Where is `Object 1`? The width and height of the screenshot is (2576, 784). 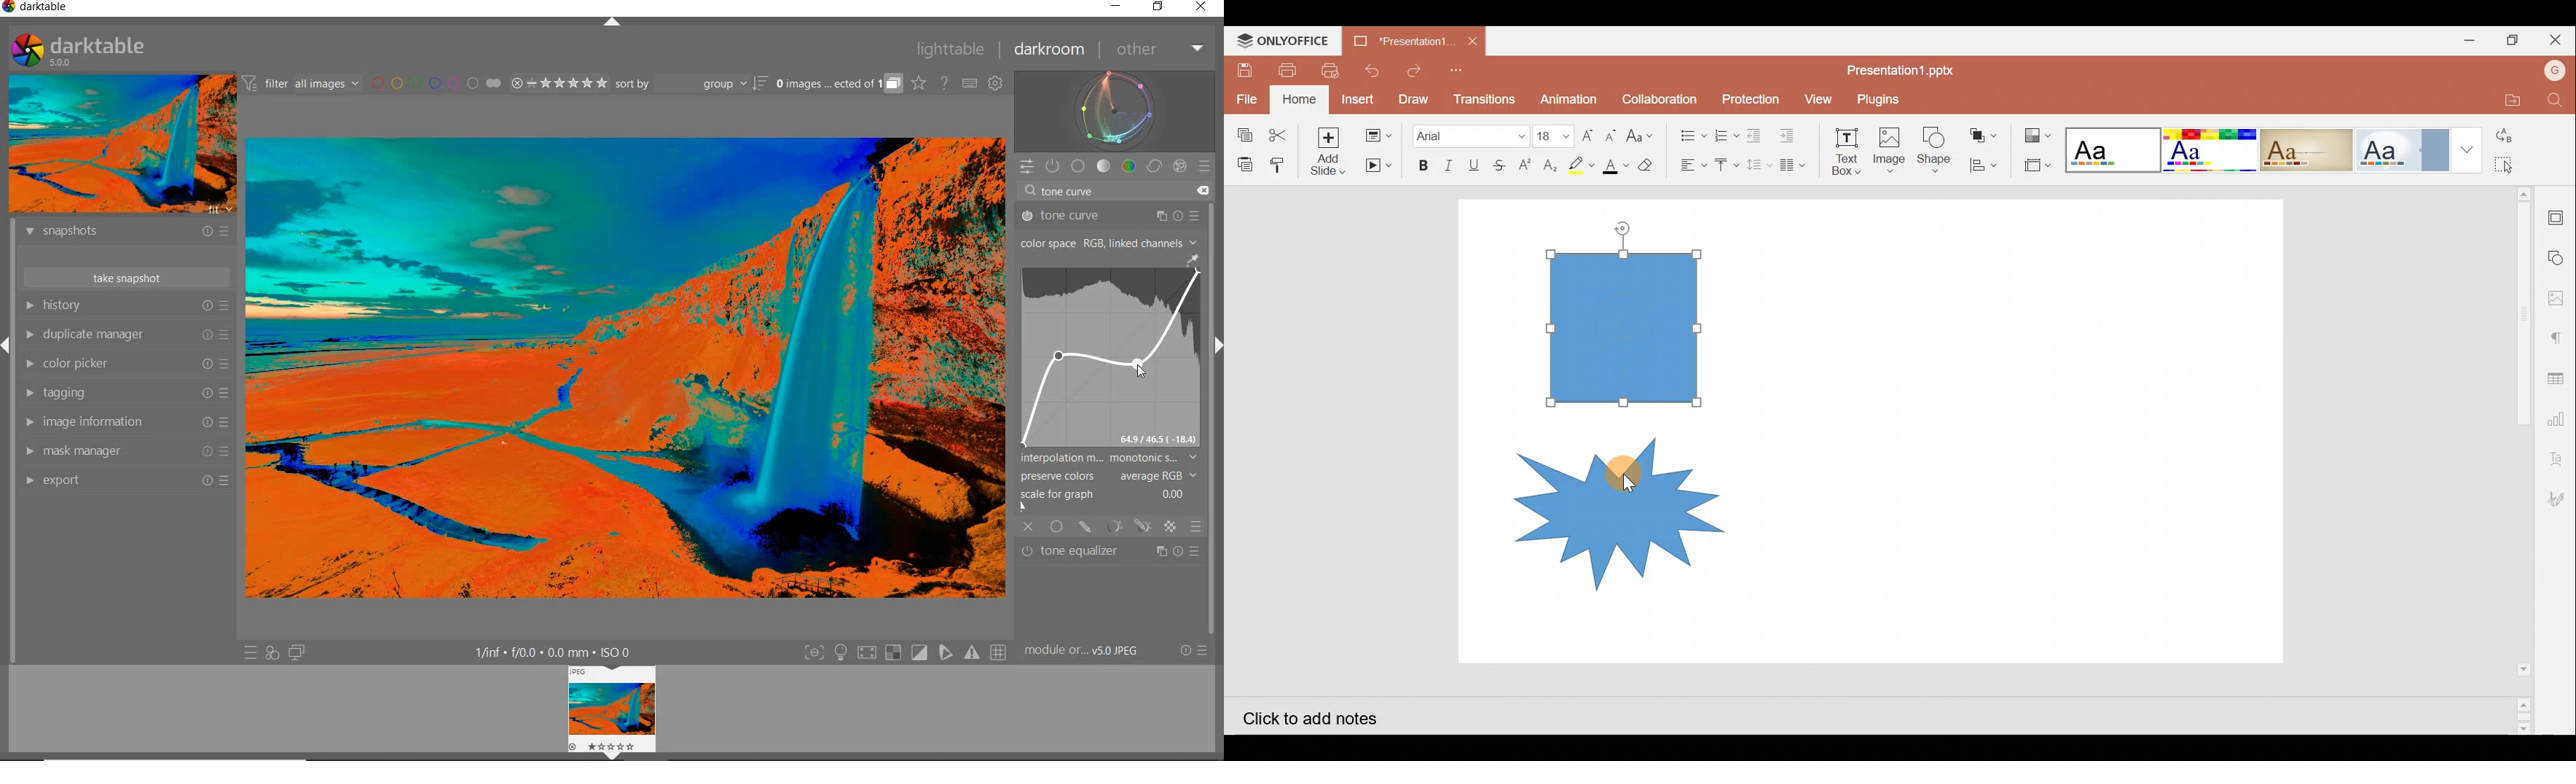 Object 1 is located at coordinates (1632, 326).